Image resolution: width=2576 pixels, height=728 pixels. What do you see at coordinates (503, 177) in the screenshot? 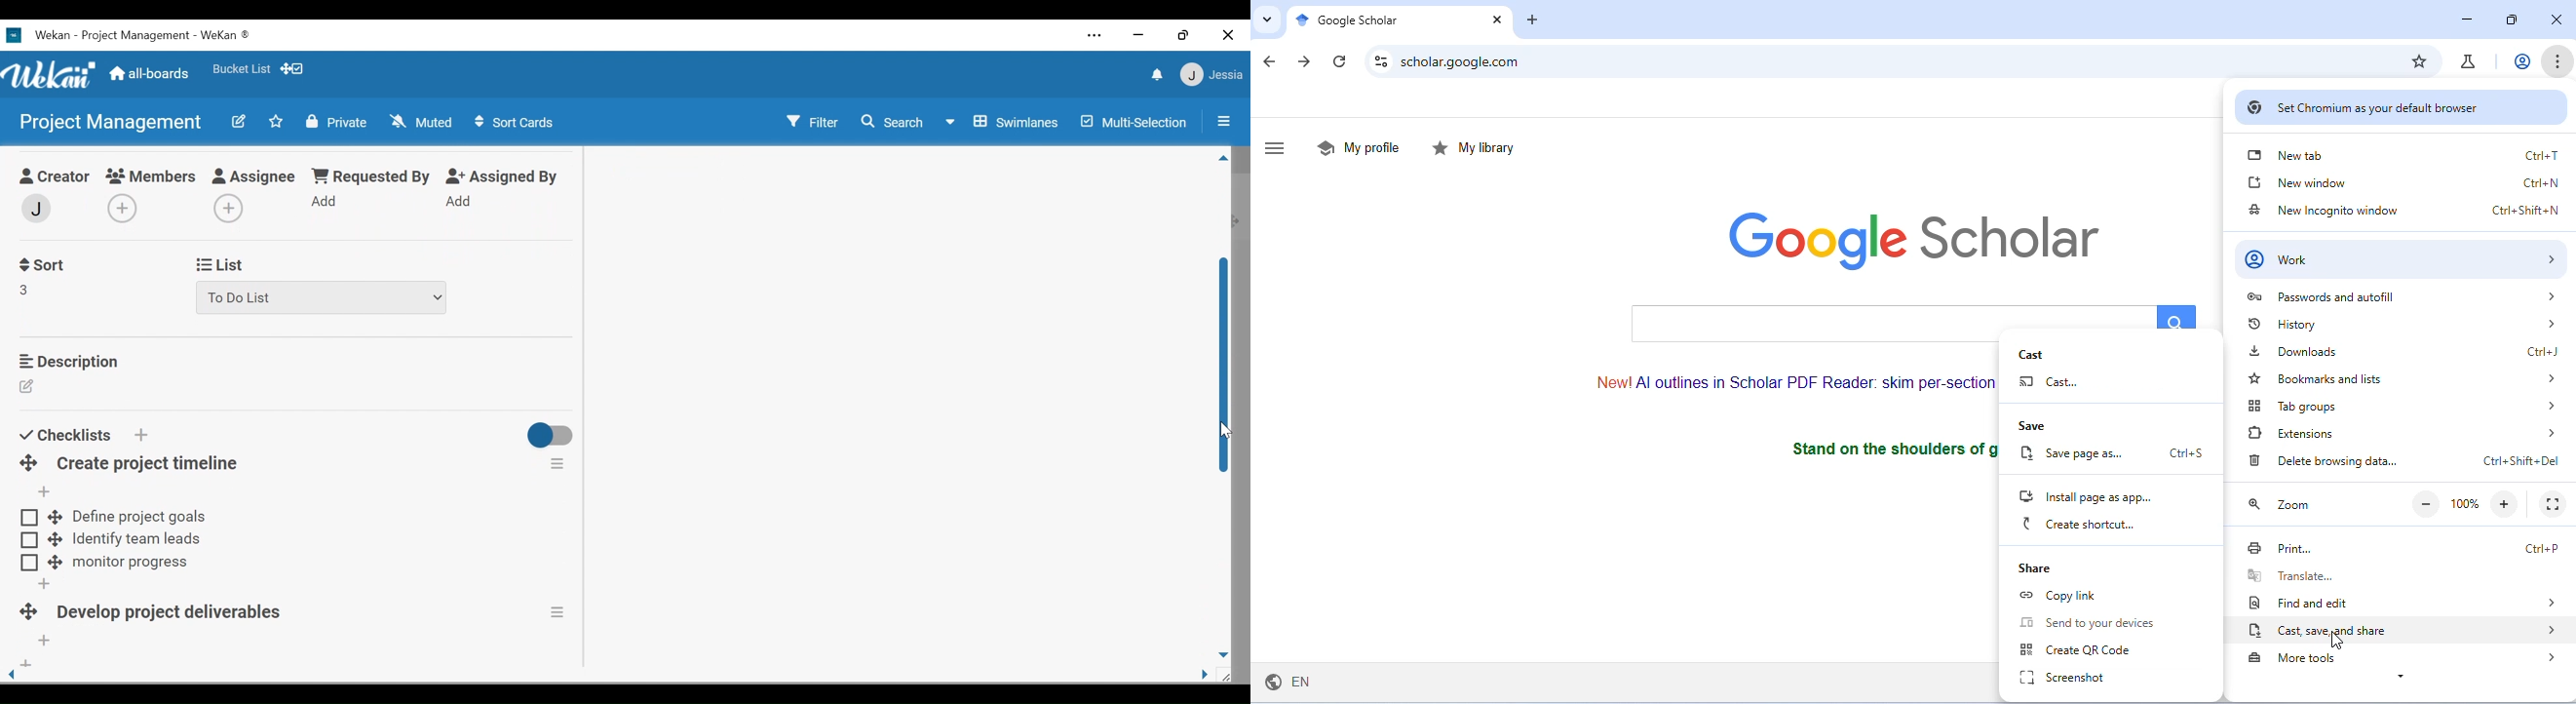
I see `Assigned By` at bounding box center [503, 177].